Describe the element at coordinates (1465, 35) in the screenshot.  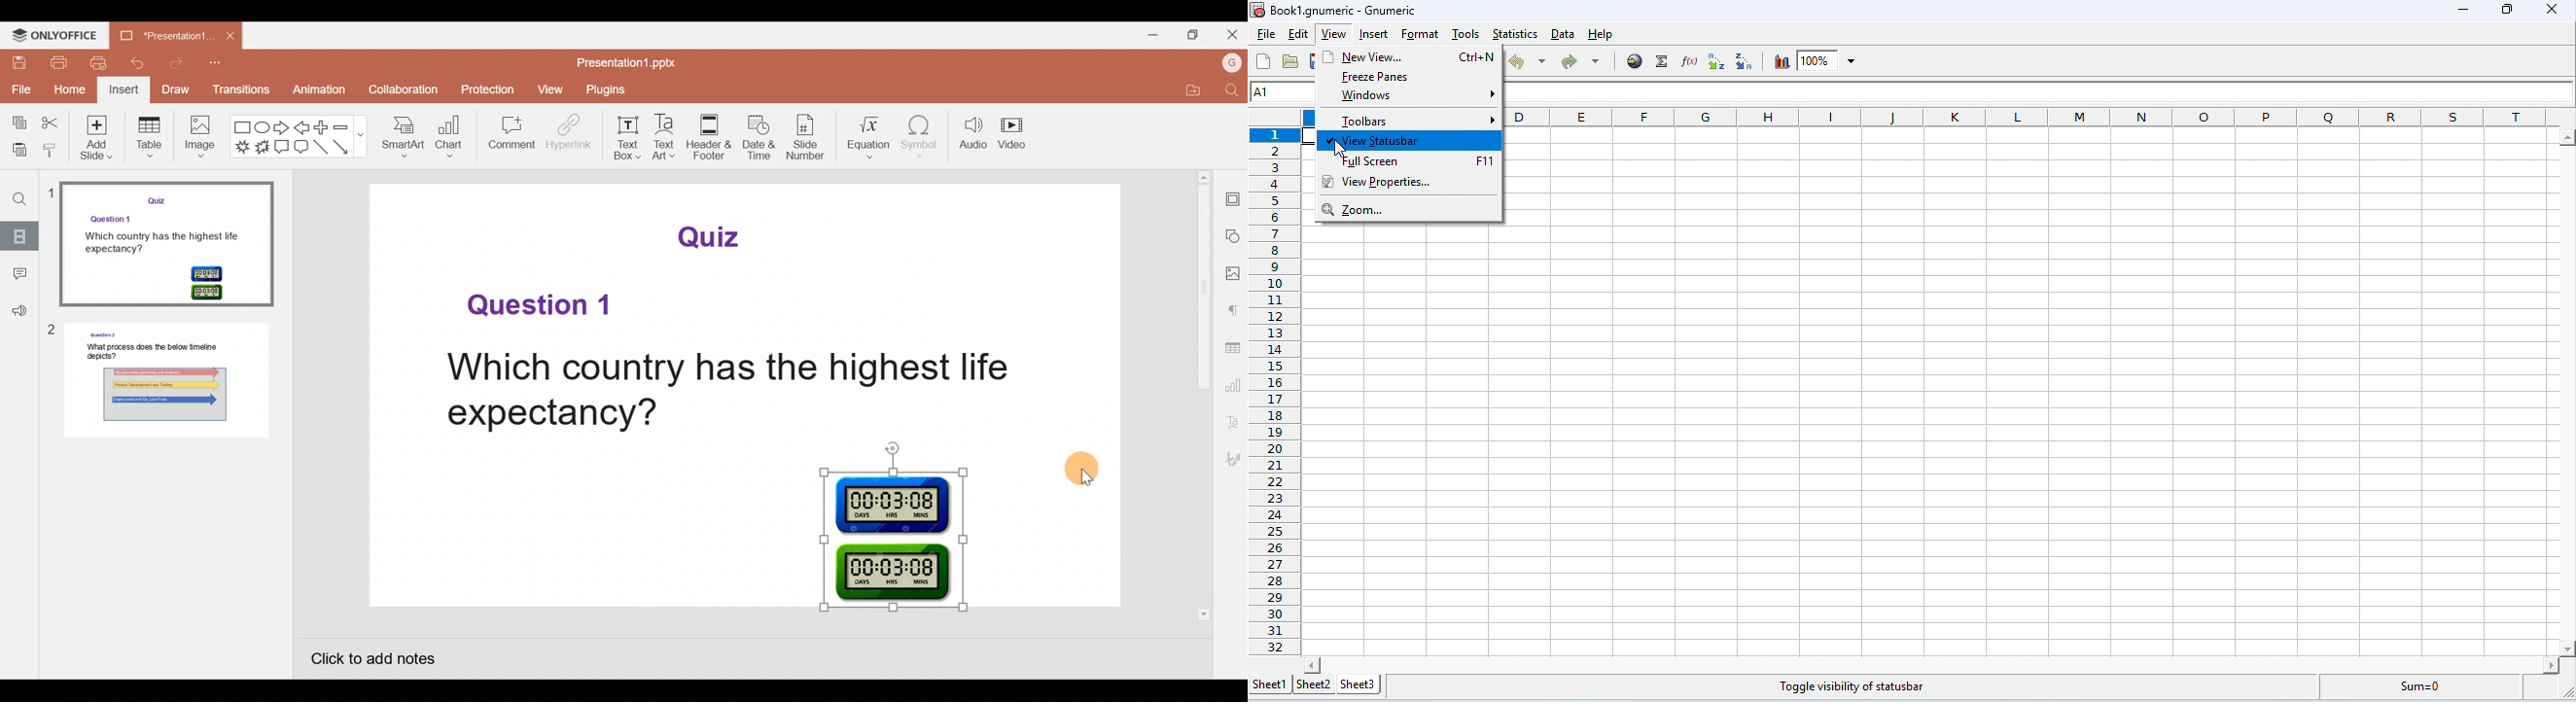
I see `tools` at that location.